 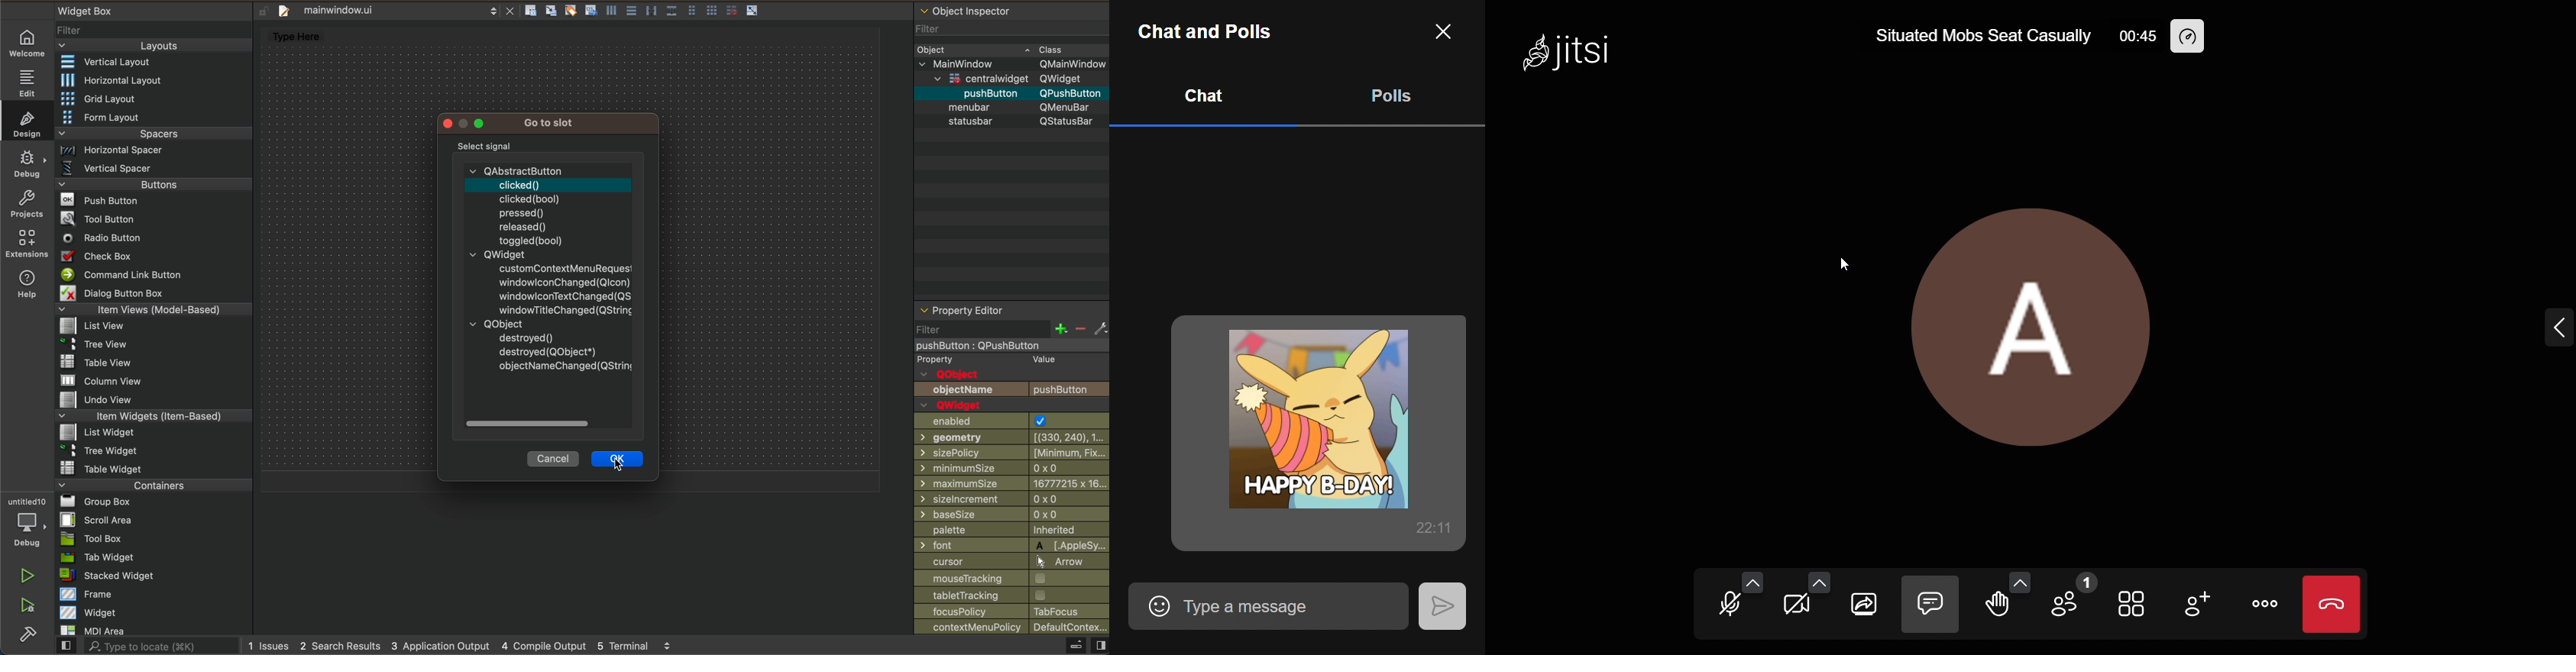 What do you see at coordinates (1434, 527) in the screenshot?
I see `22:11` at bounding box center [1434, 527].